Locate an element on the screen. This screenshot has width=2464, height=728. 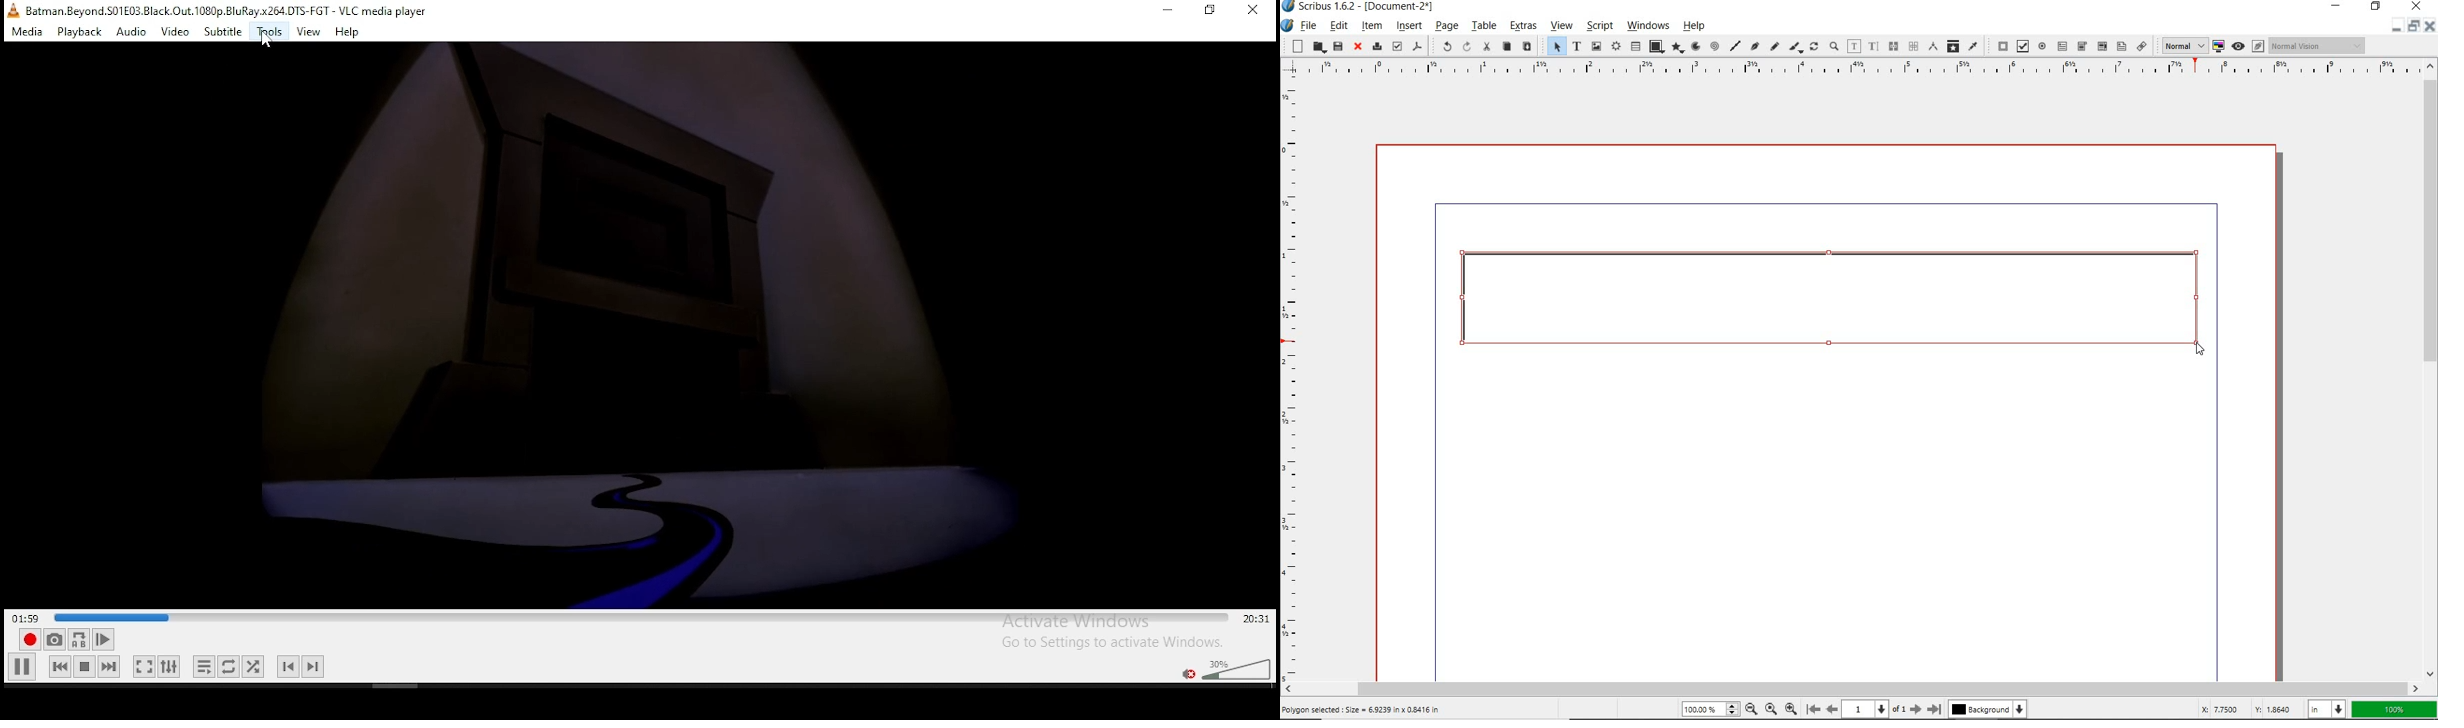
pdf text field is located at coordinates (2063, 46).